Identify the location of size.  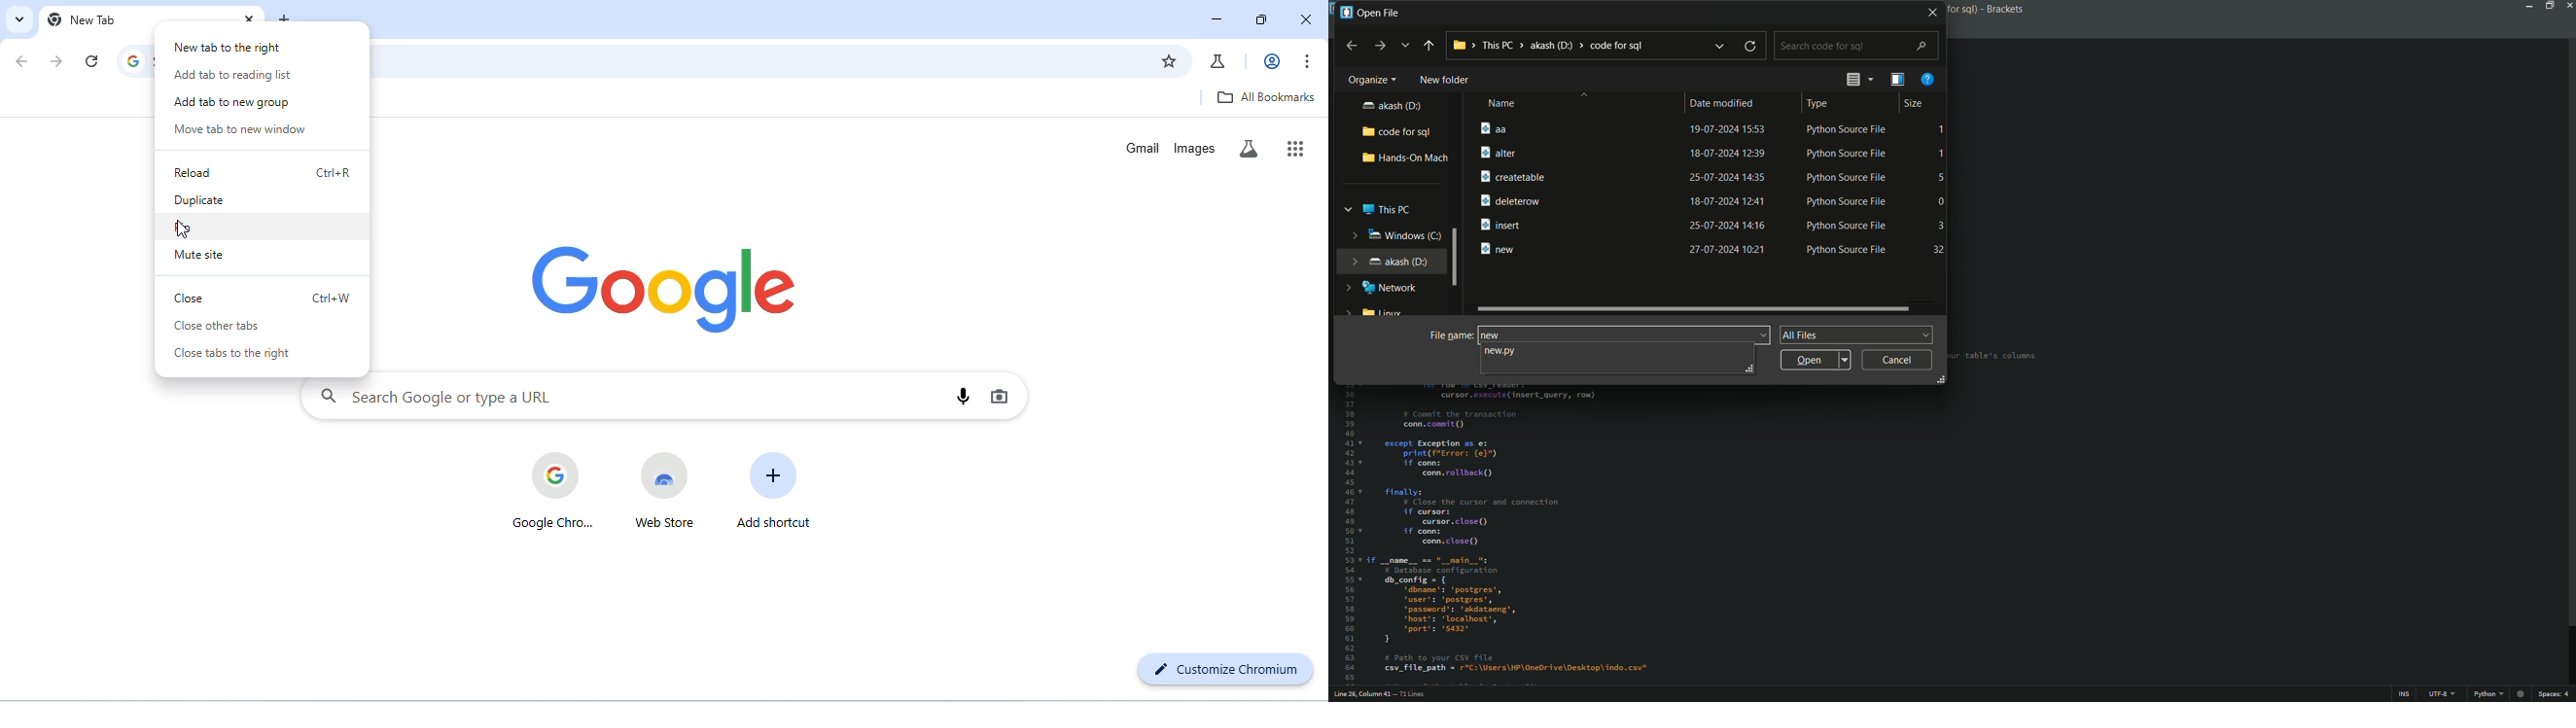
(1913, 104).